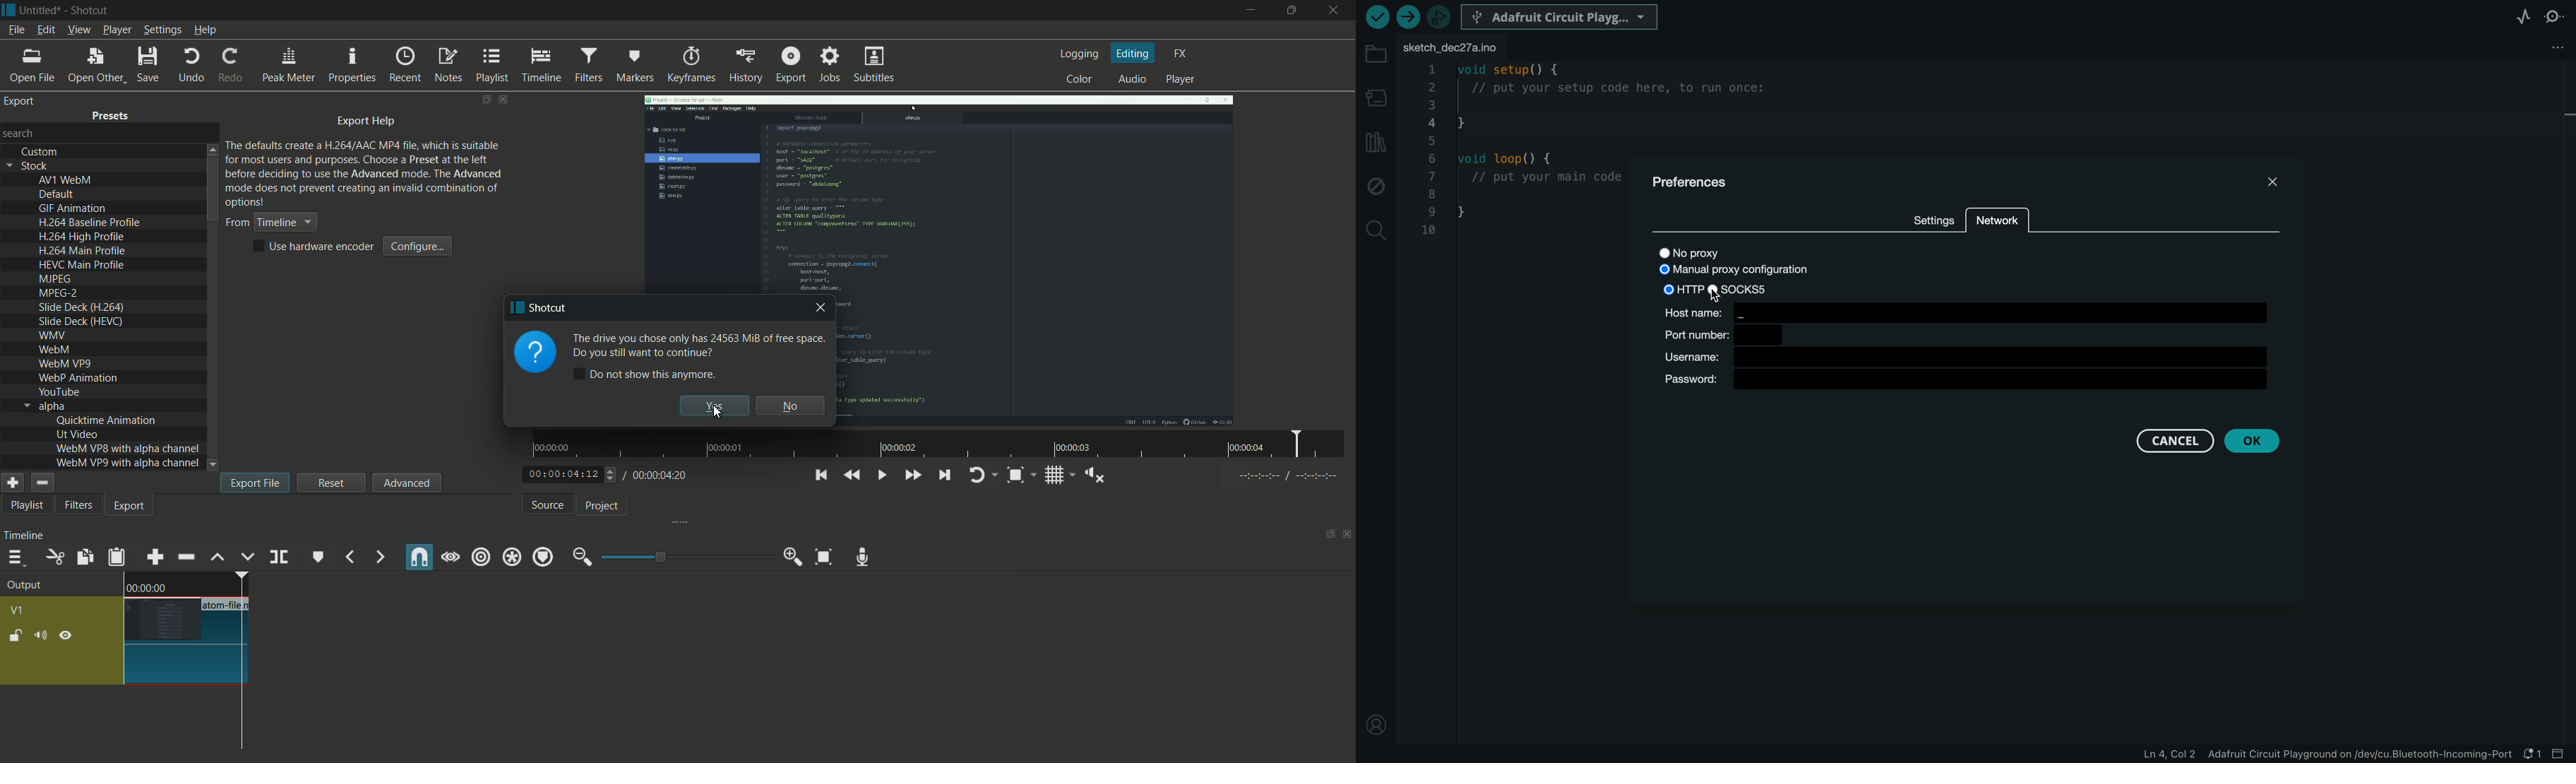 The image size is (2576, 784). I want to click on webm vp9, so click(64, 365).